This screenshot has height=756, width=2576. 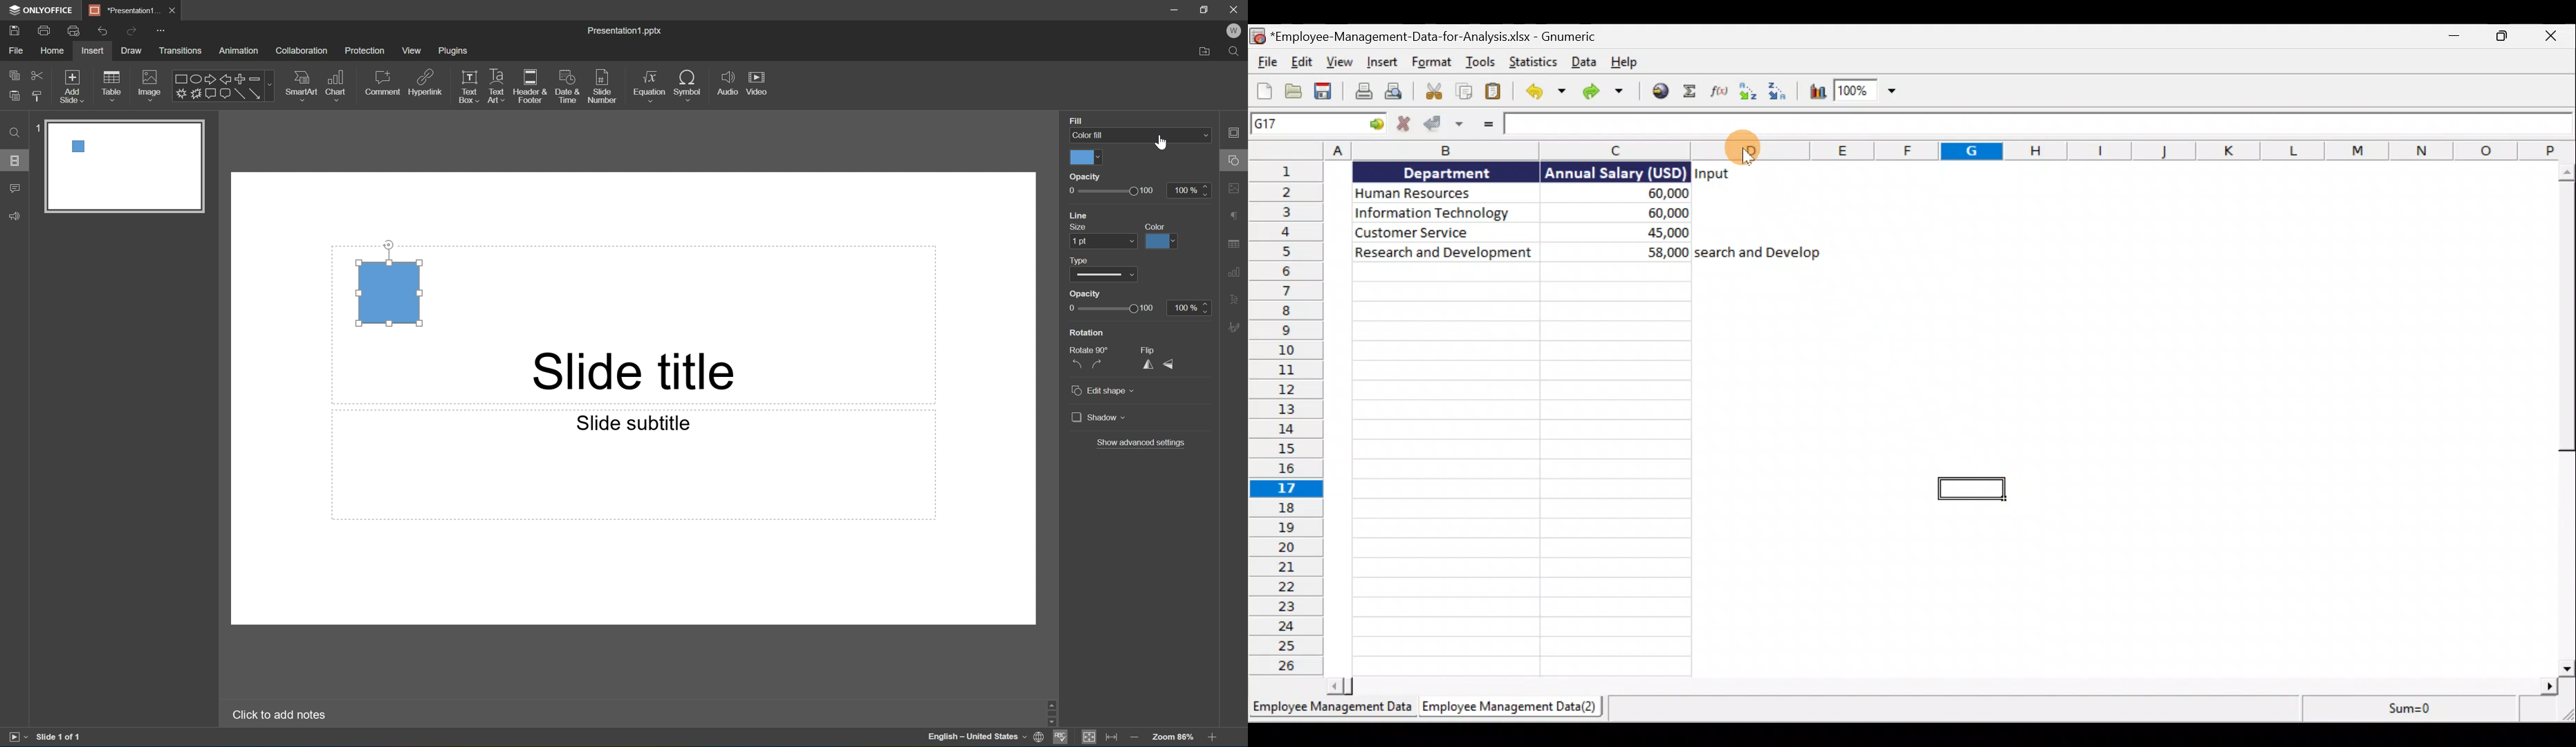 I want to click on Rotation, so click(x=1087, y=333).